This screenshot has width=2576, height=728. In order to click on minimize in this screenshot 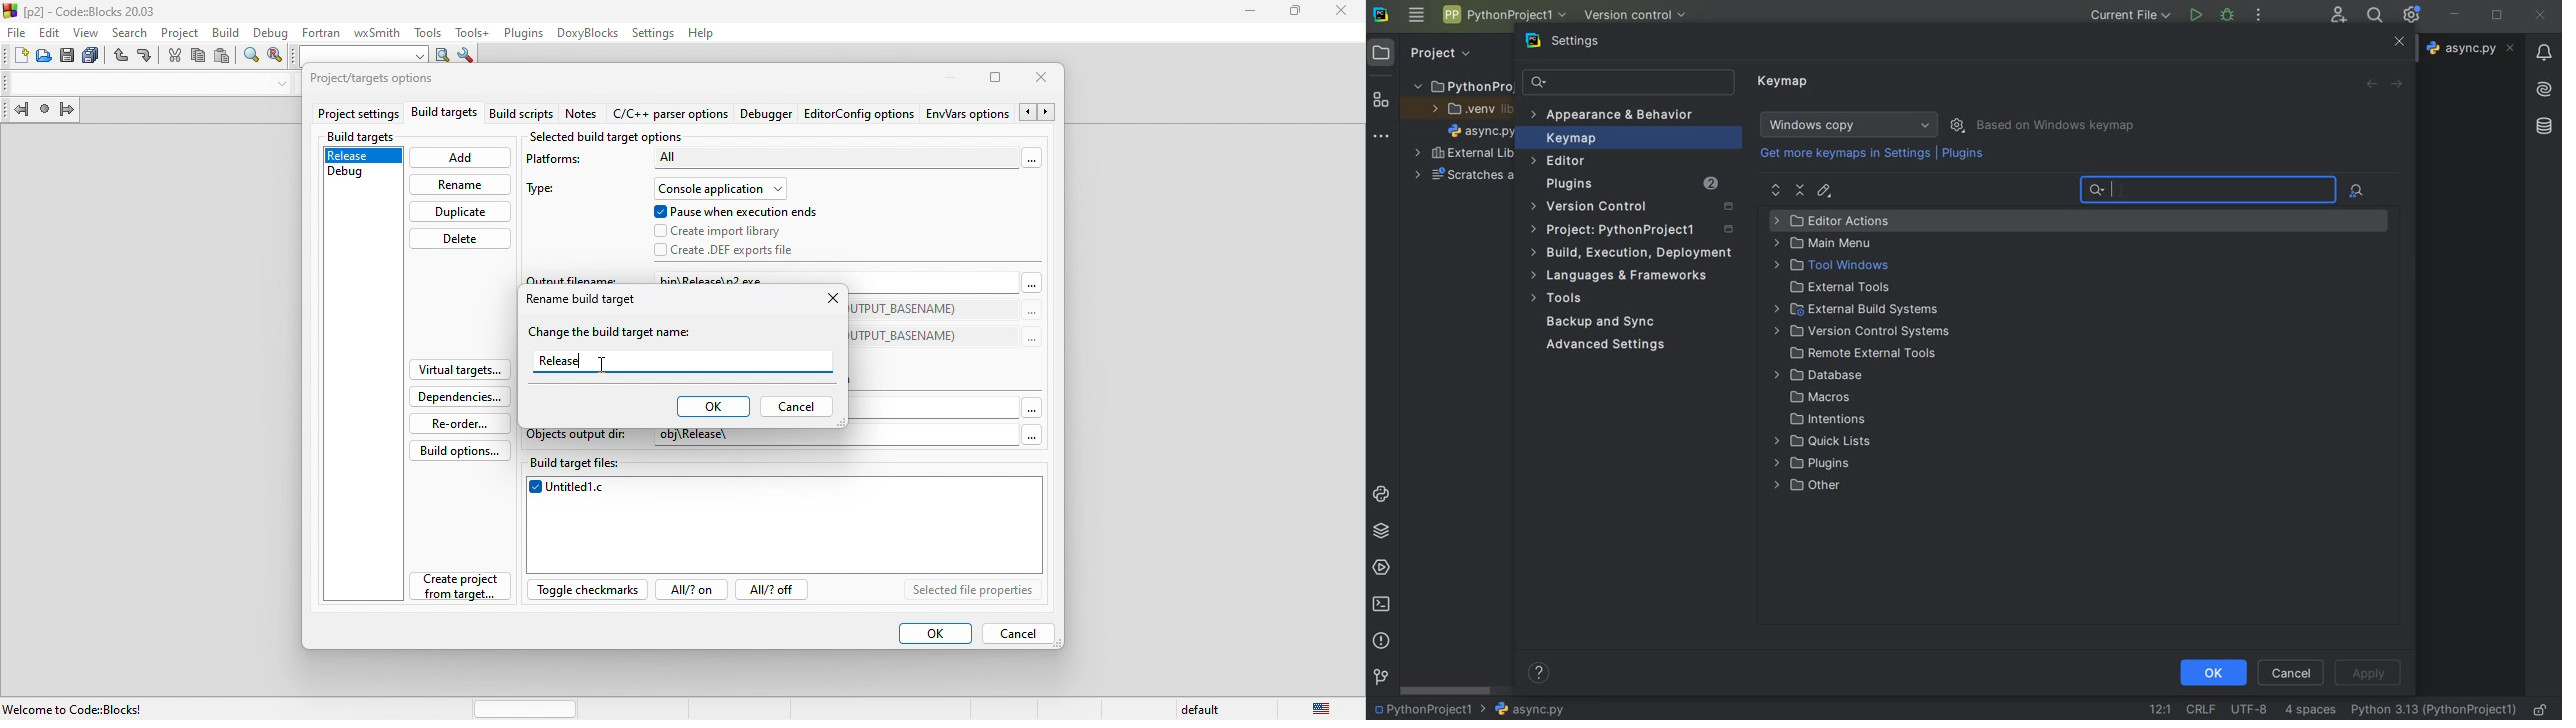, I will do `click(944, 78)`.